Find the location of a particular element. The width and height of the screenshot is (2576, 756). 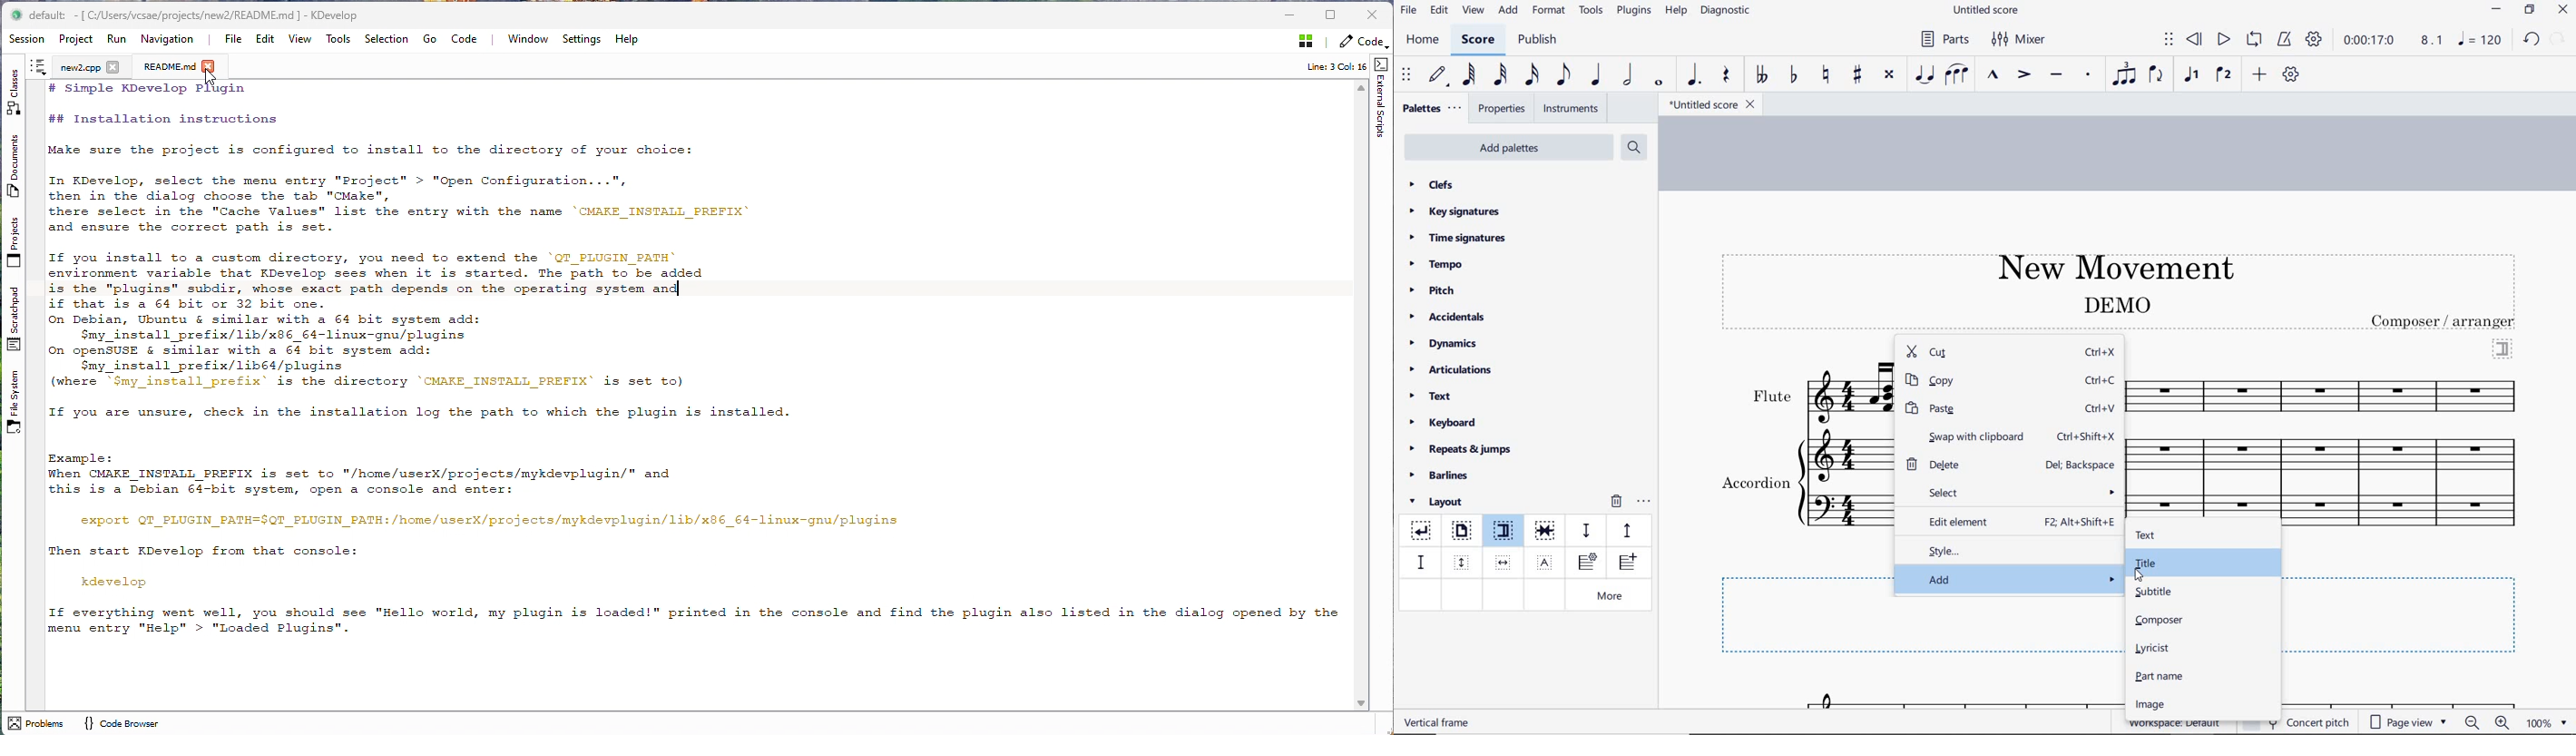

minimize is located at coordinates (2497, 11).